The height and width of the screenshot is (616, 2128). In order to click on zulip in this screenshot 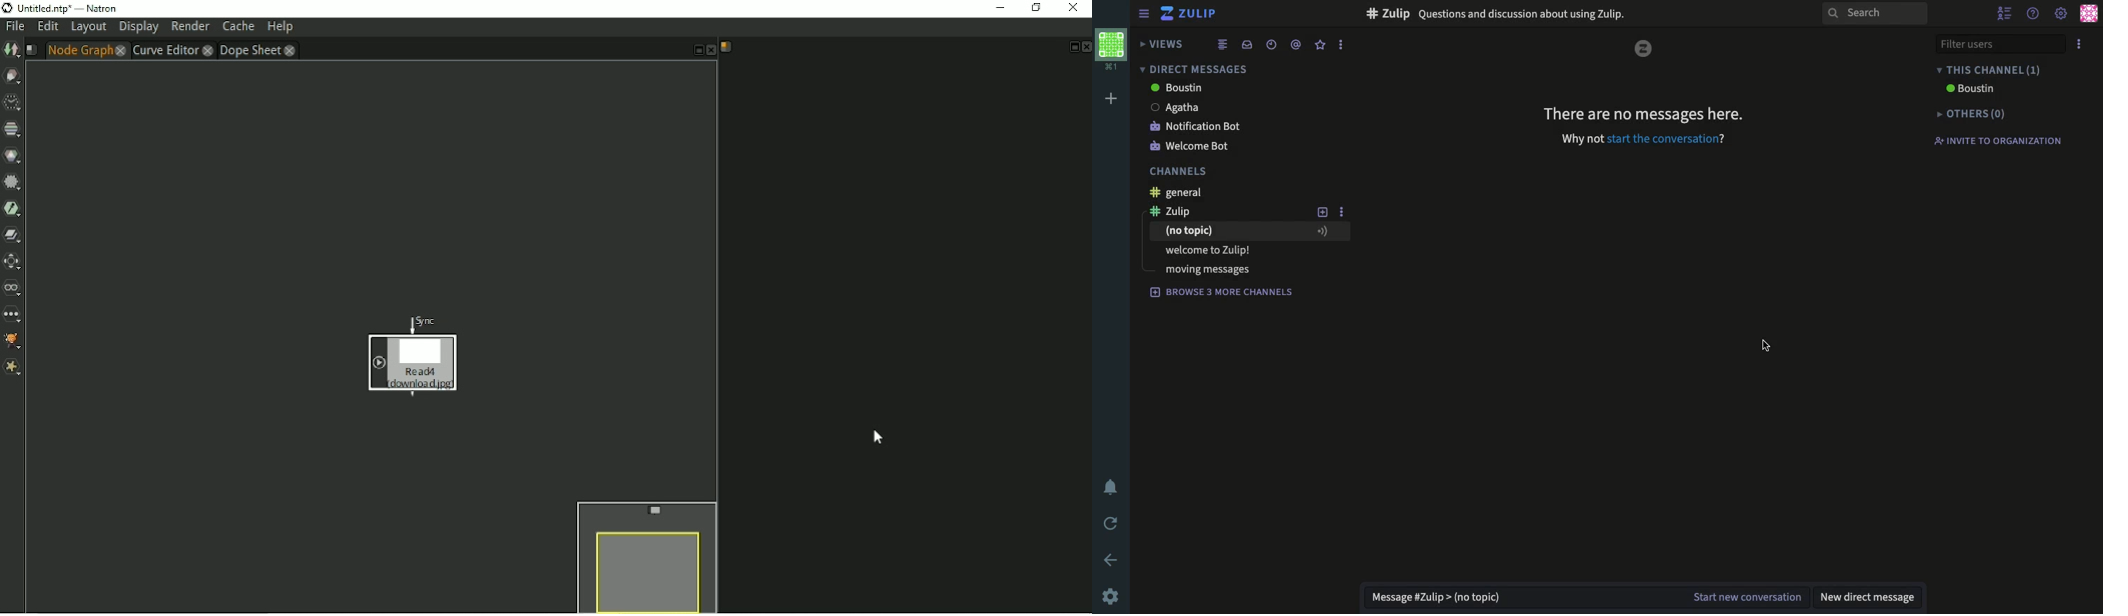, I will do `click(1183, 211)`.